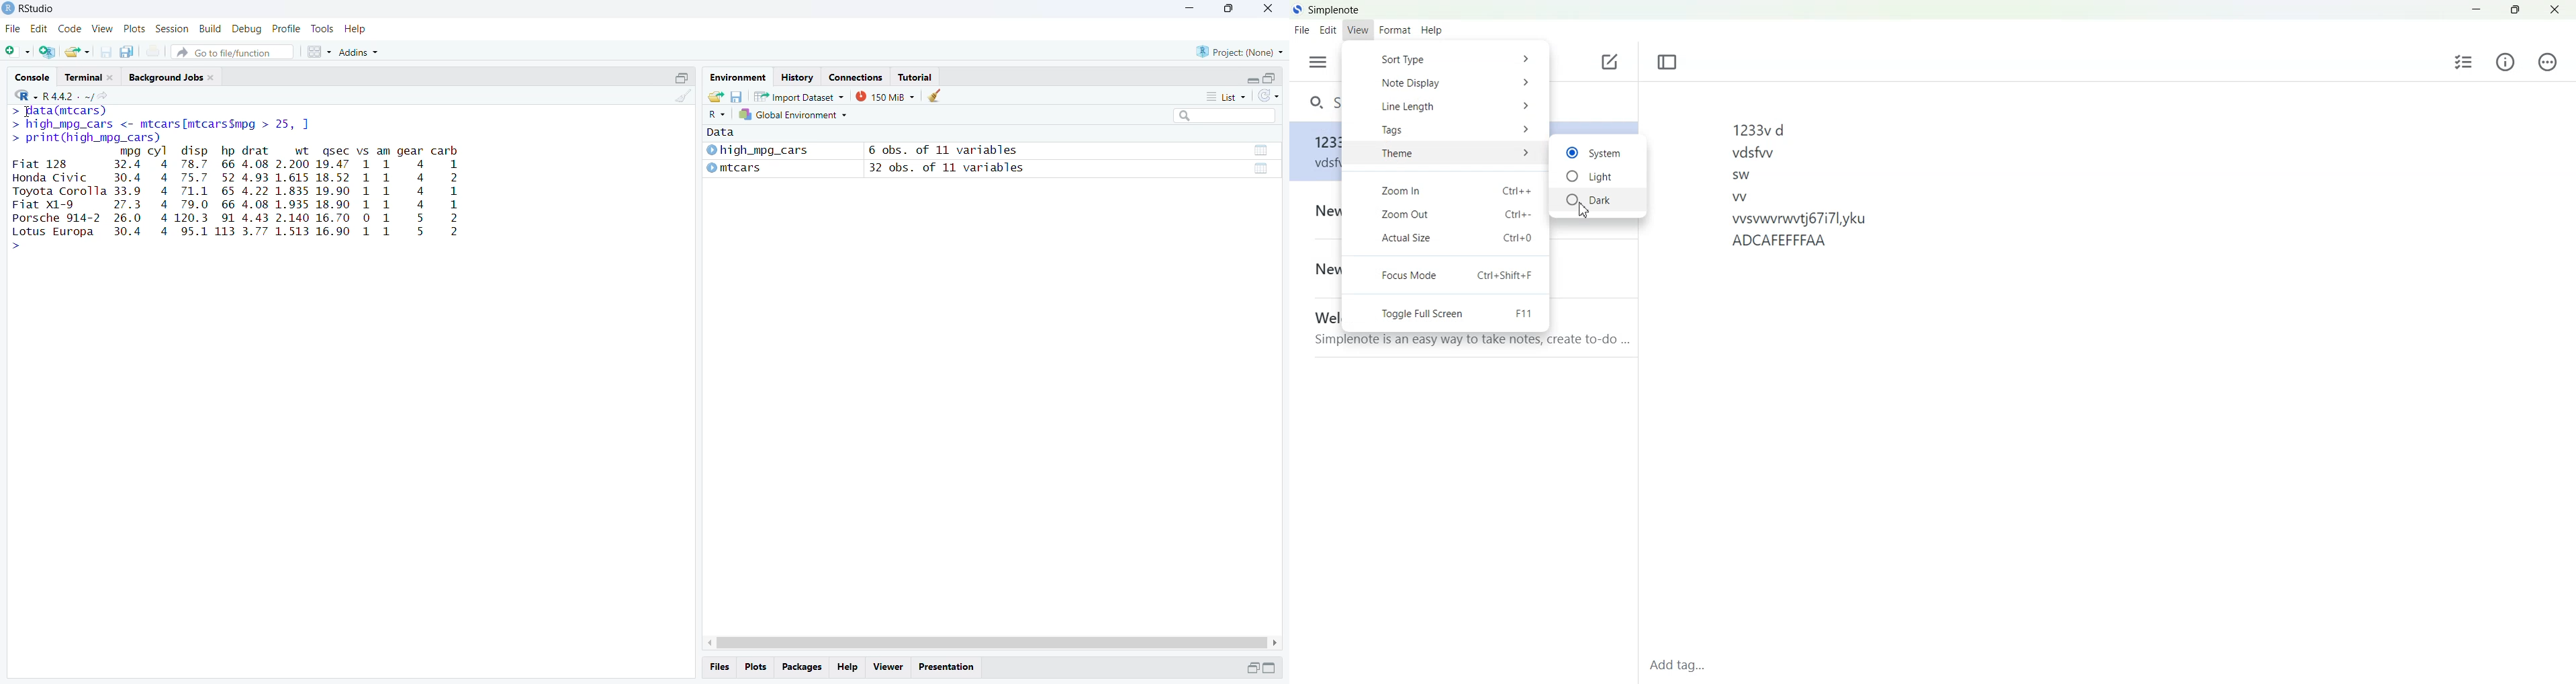  I want to click on refresh, so click(1269, 96).